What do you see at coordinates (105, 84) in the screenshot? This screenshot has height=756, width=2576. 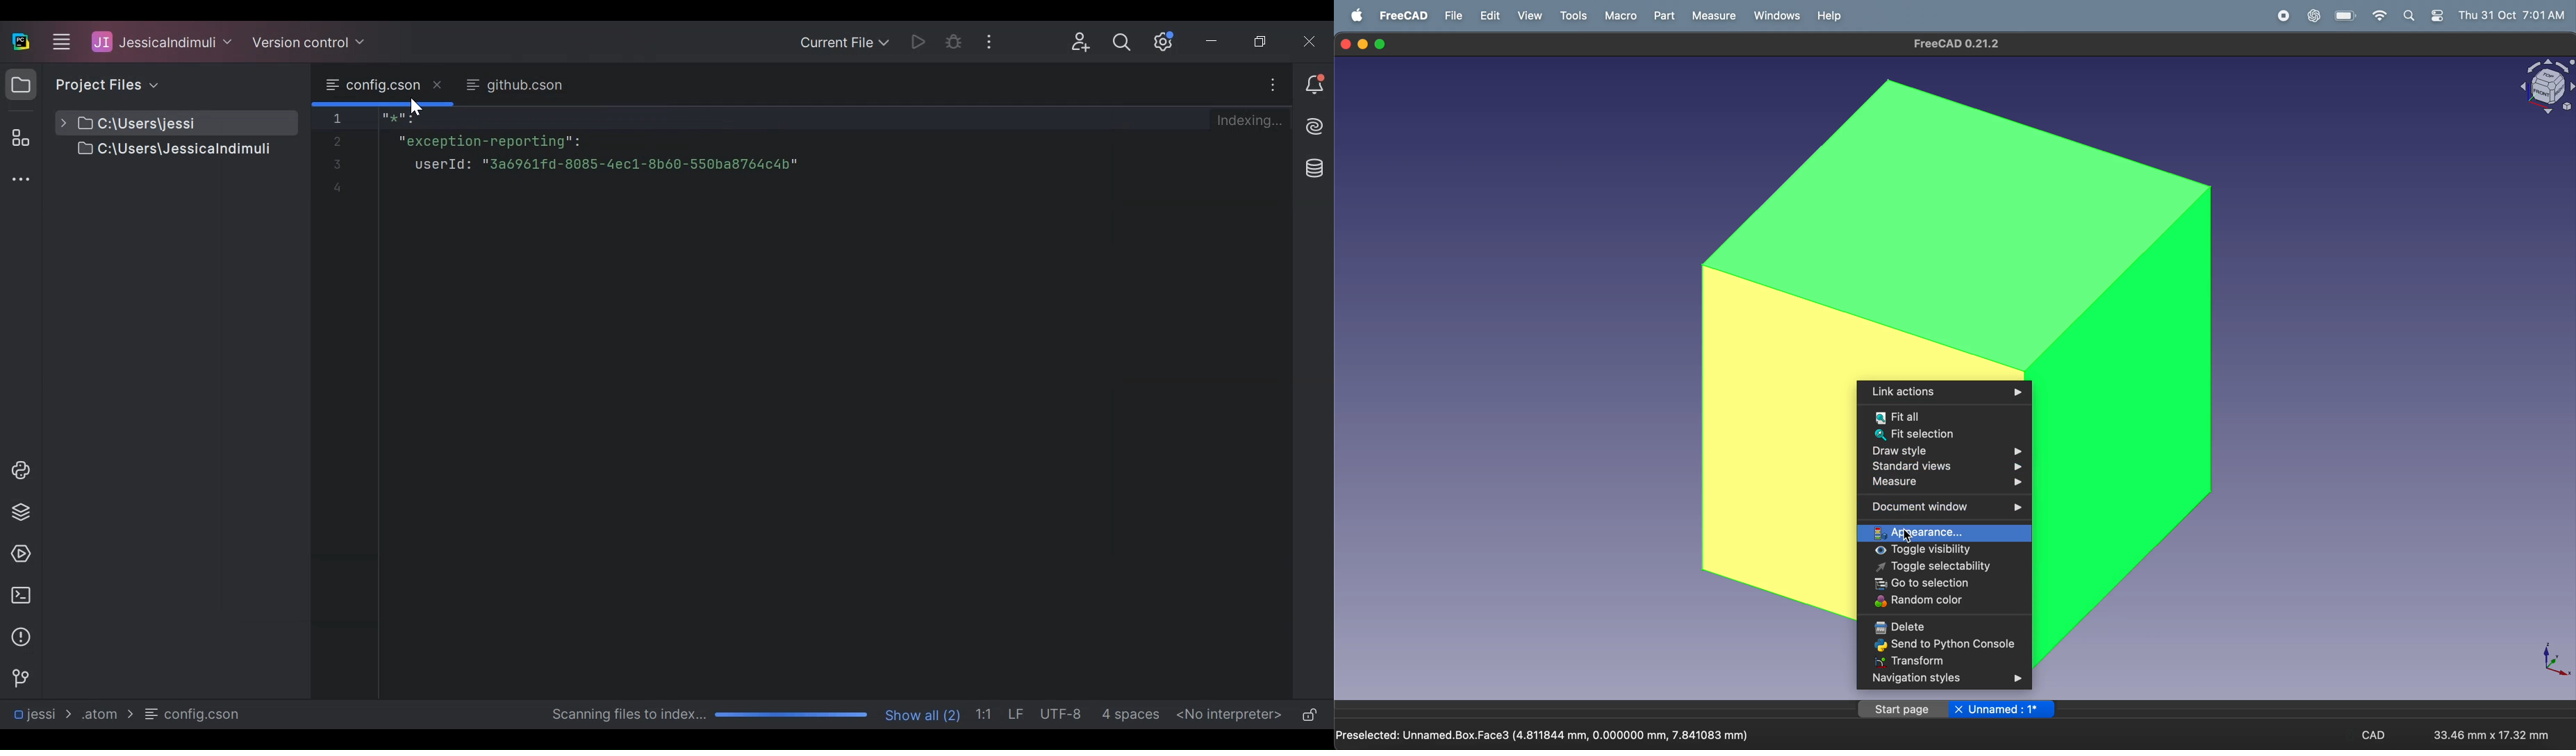 I see `Project File View` at bounding box center [105, 84].